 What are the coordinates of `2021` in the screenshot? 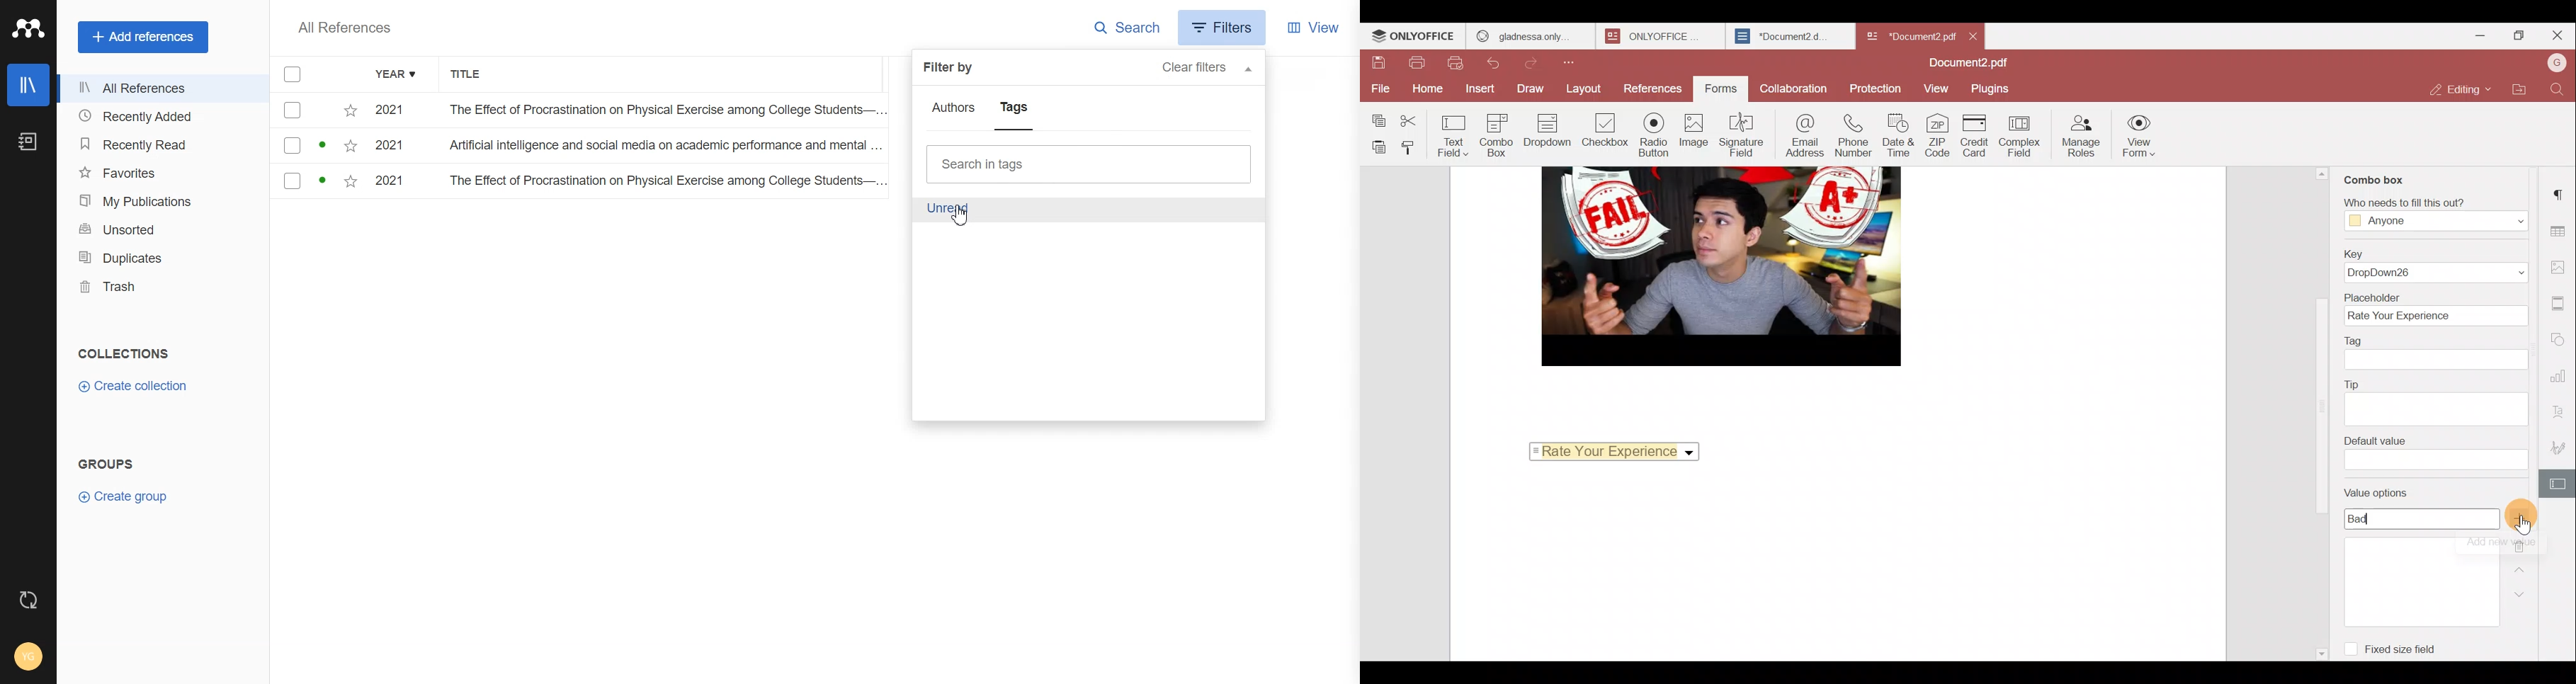 It's located at (395, 110).